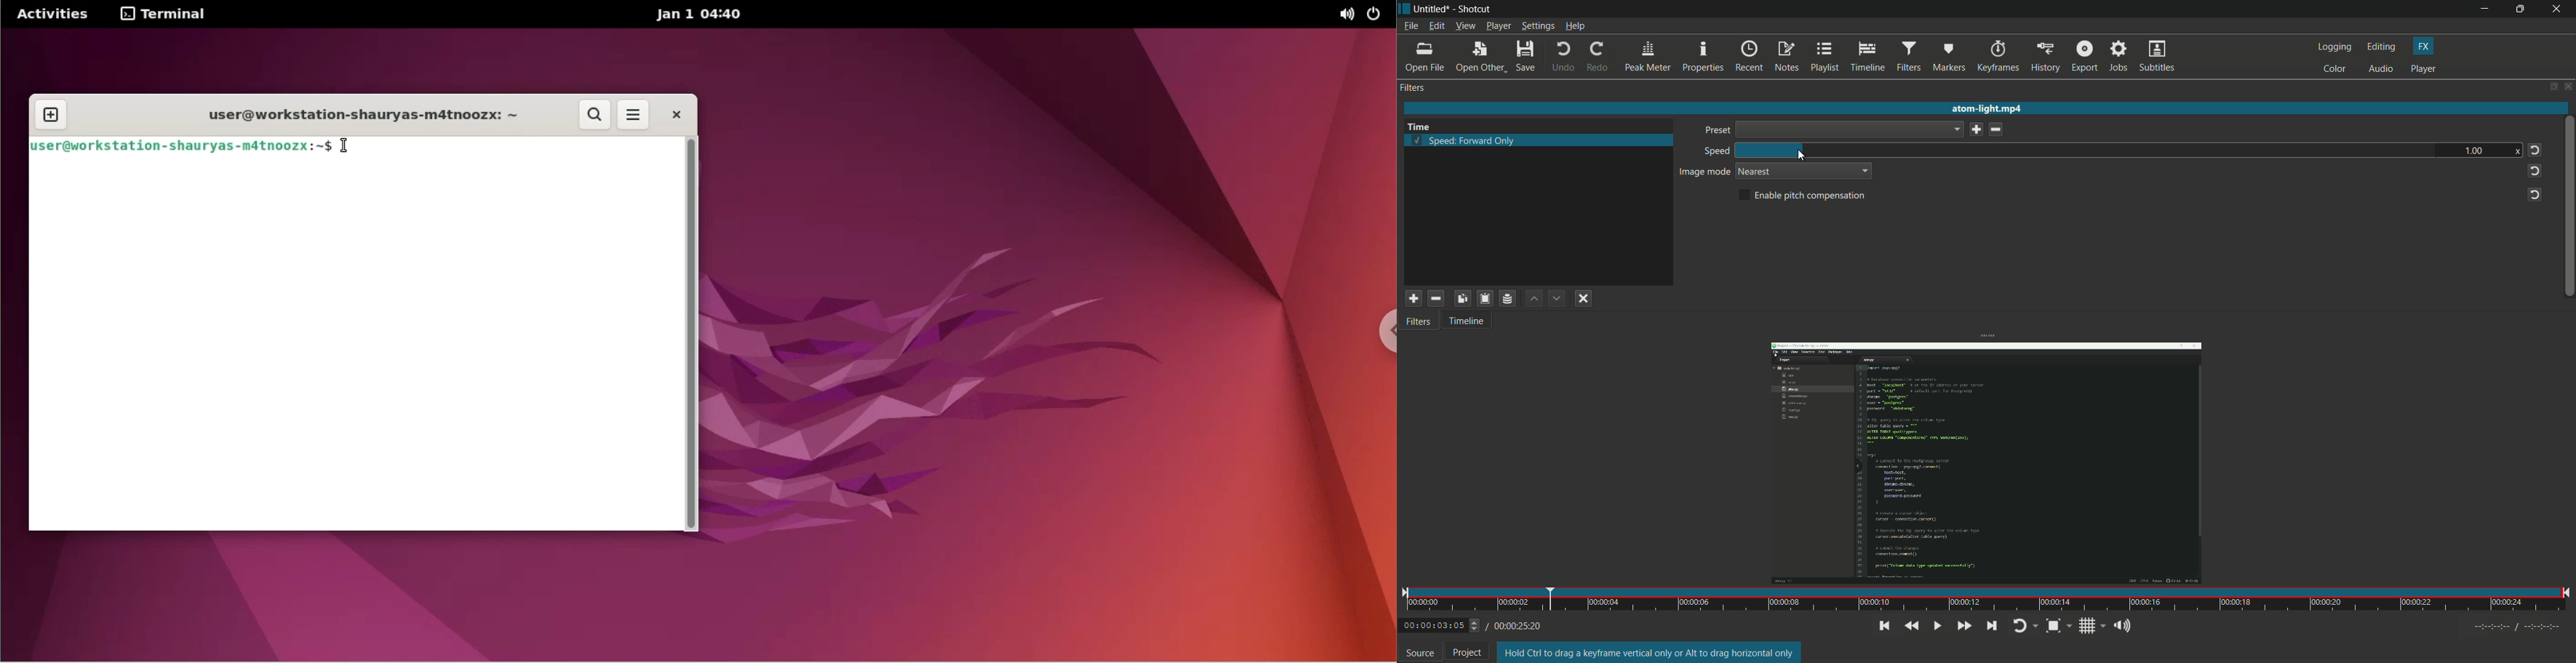  What do you see at coordinates (2120, 56) in the screenshot?
I see `jobs` at bounding box center [2120, 56].